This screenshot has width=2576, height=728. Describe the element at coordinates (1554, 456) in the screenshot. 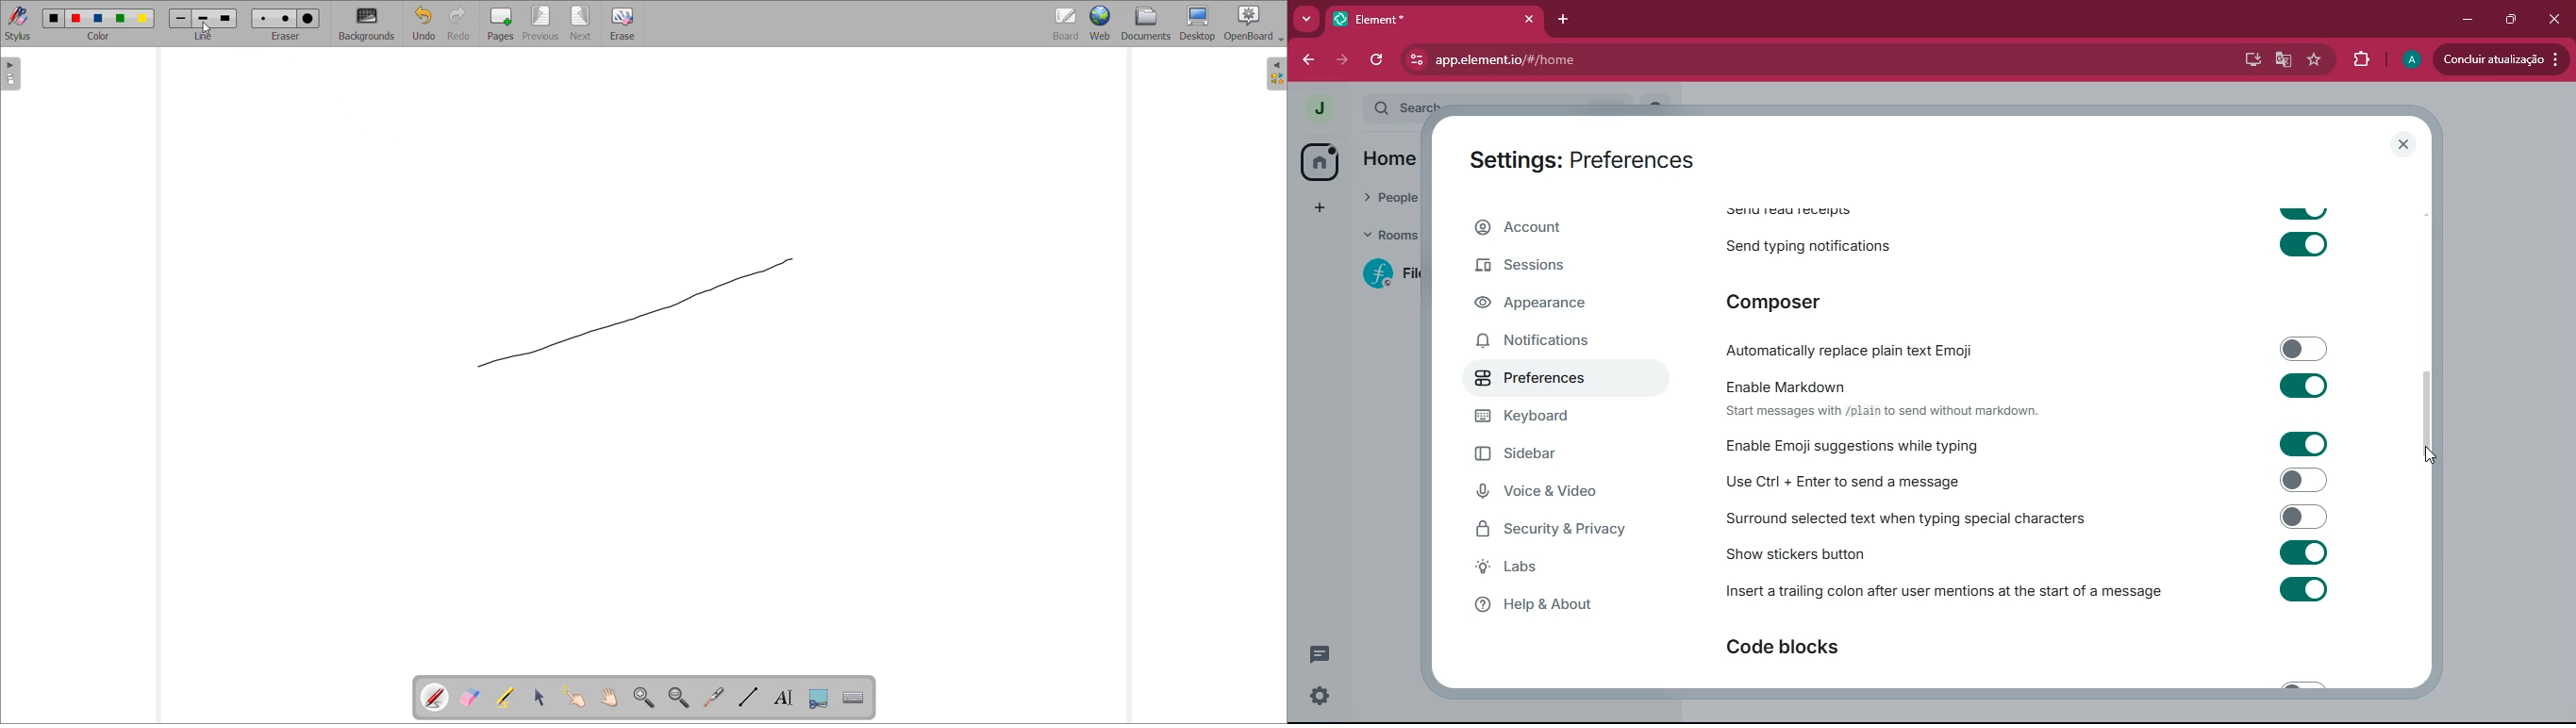

I see `sidebar` at that location.